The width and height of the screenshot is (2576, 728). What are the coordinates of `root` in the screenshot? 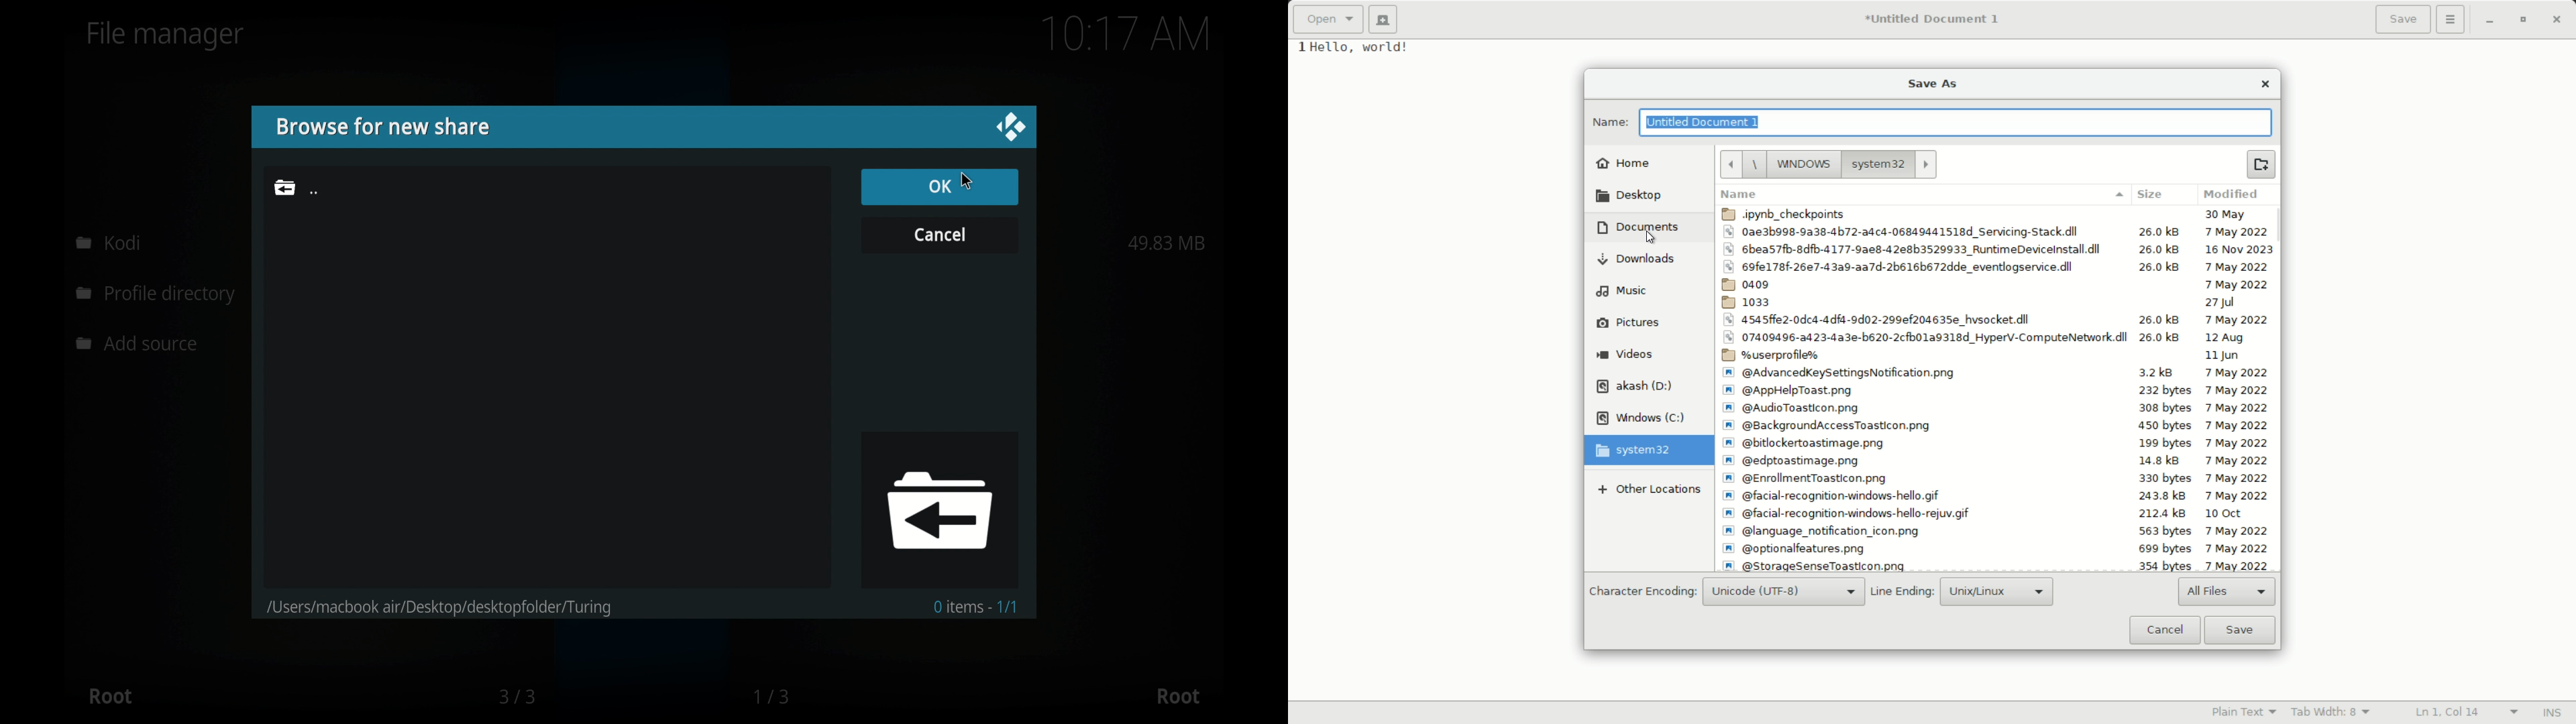 It's located at (110, 696).